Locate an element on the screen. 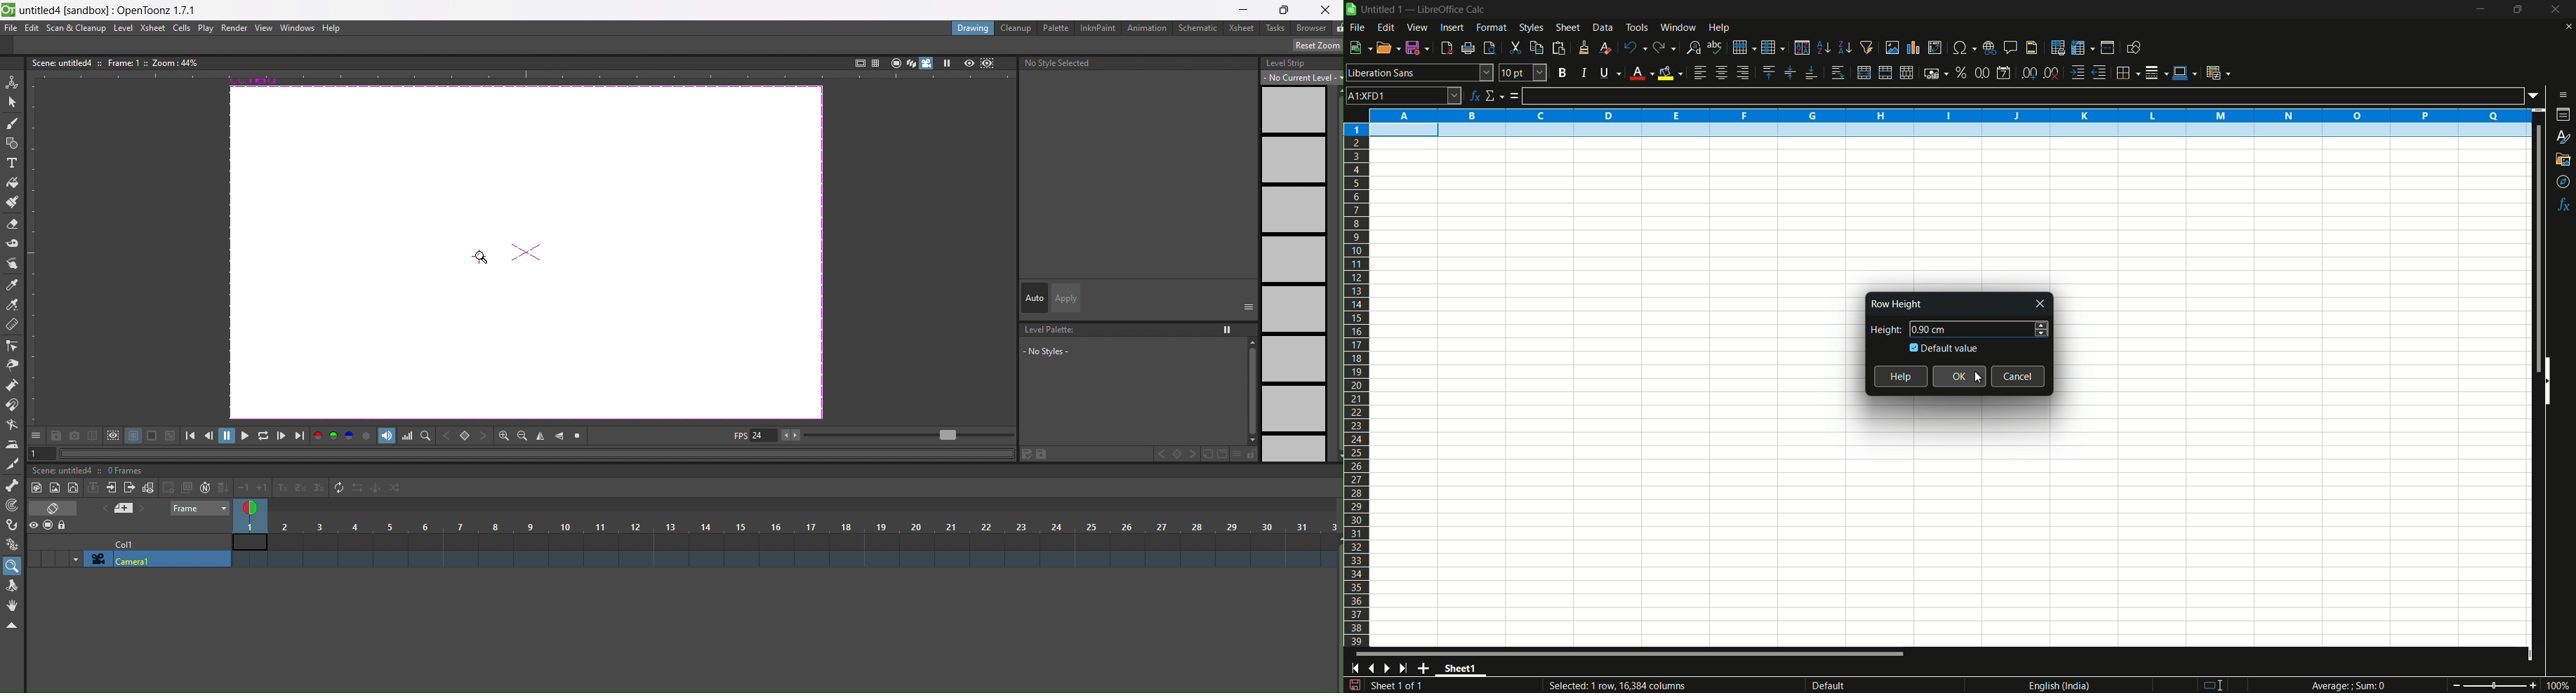 This screenshot has width=2576, height=700. navigator is located at coordinates (2564, 182).